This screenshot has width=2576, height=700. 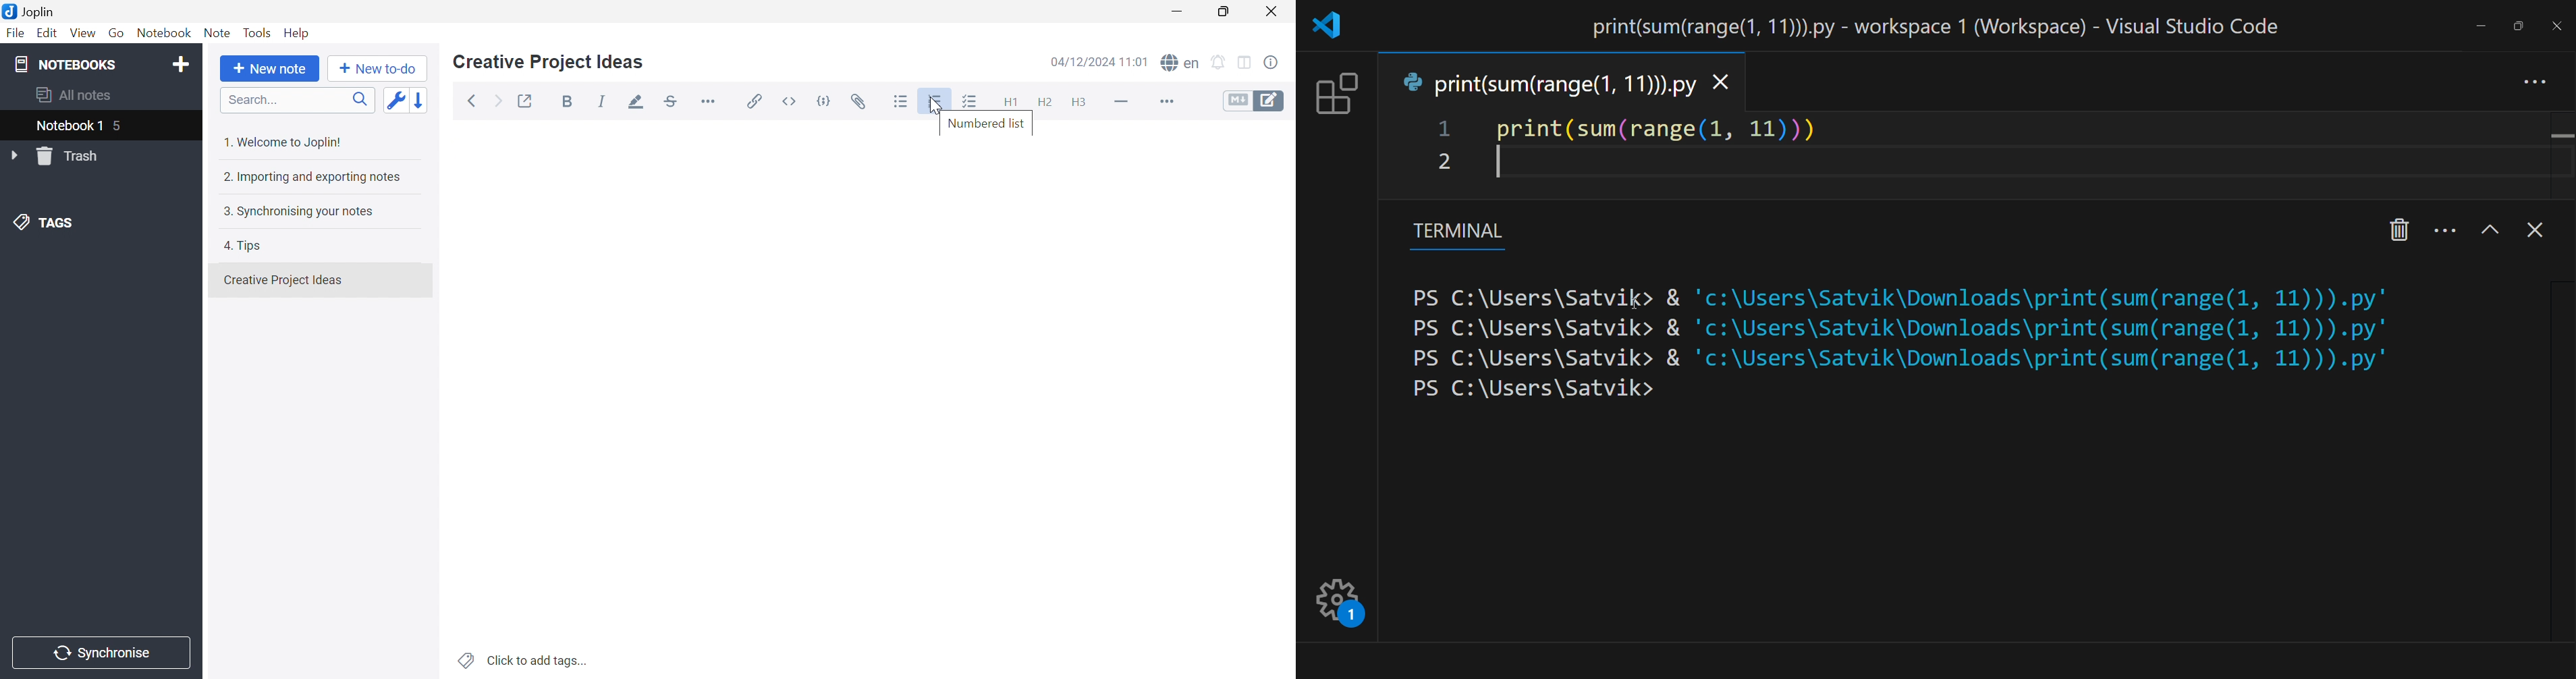 I want to click on title, so click(x=1937, y=25).